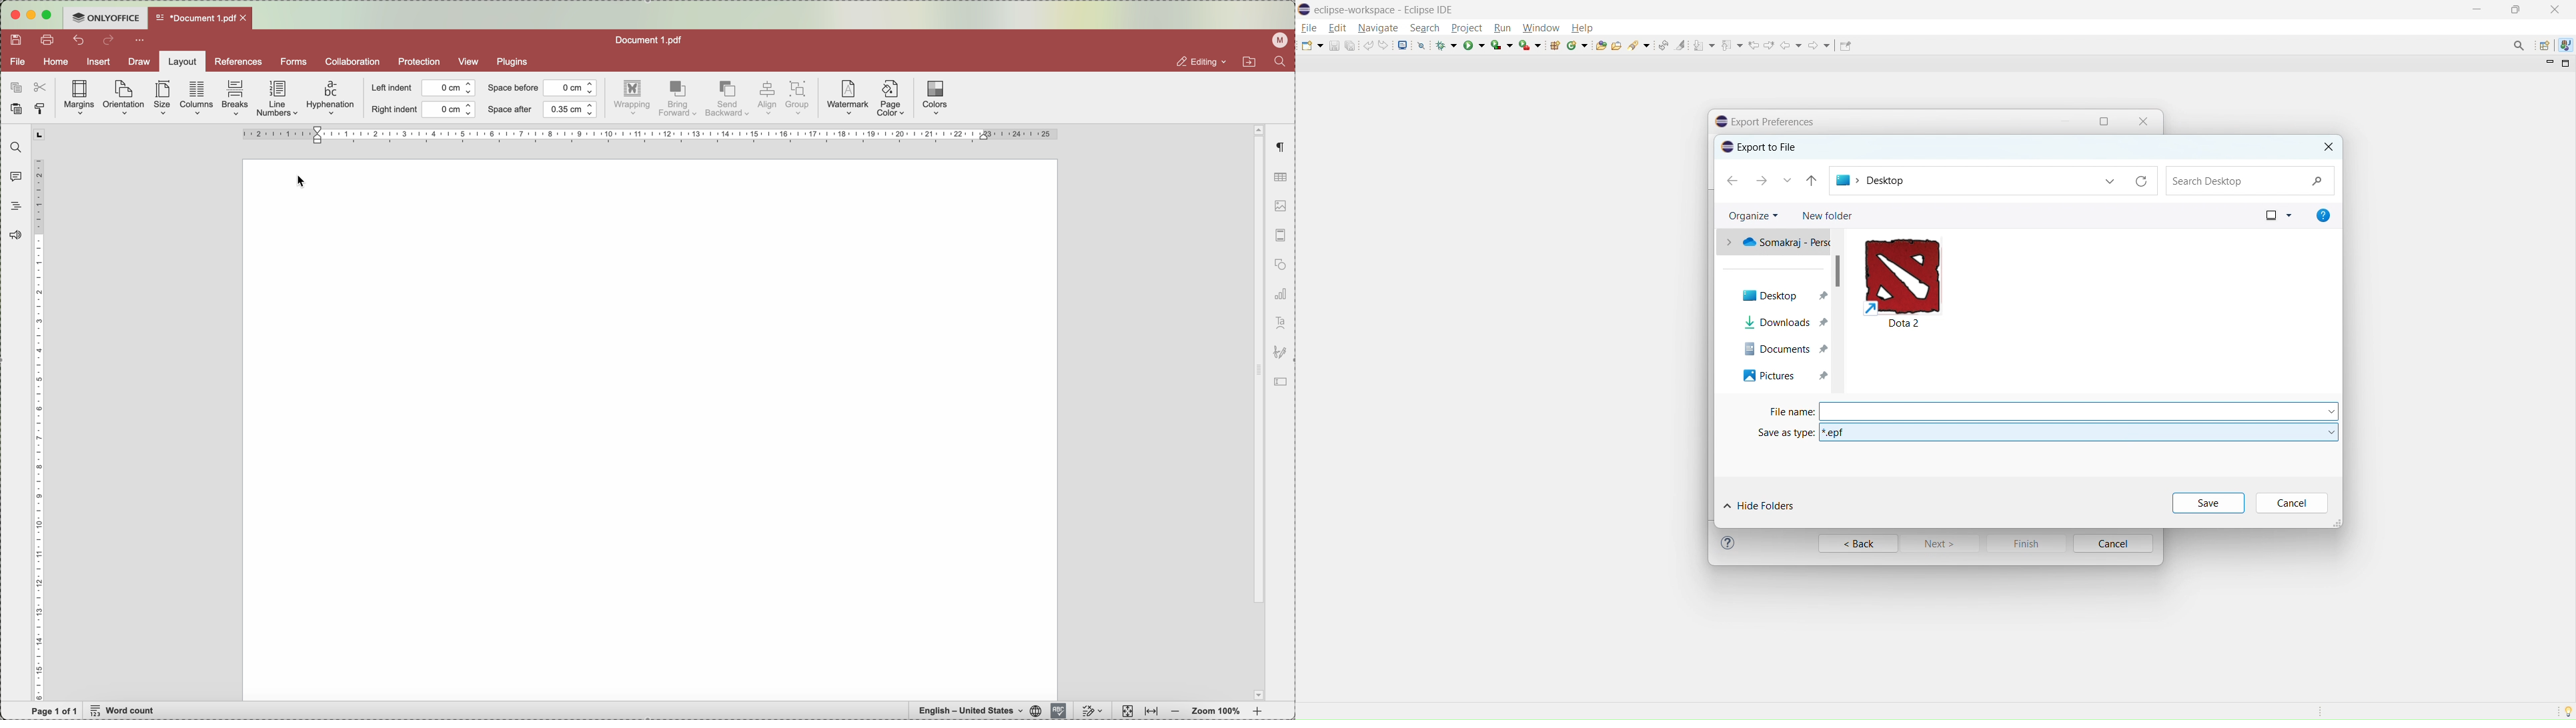 The image size is (2576, 728). I want to click on previous annotation, so click(1732, 44).